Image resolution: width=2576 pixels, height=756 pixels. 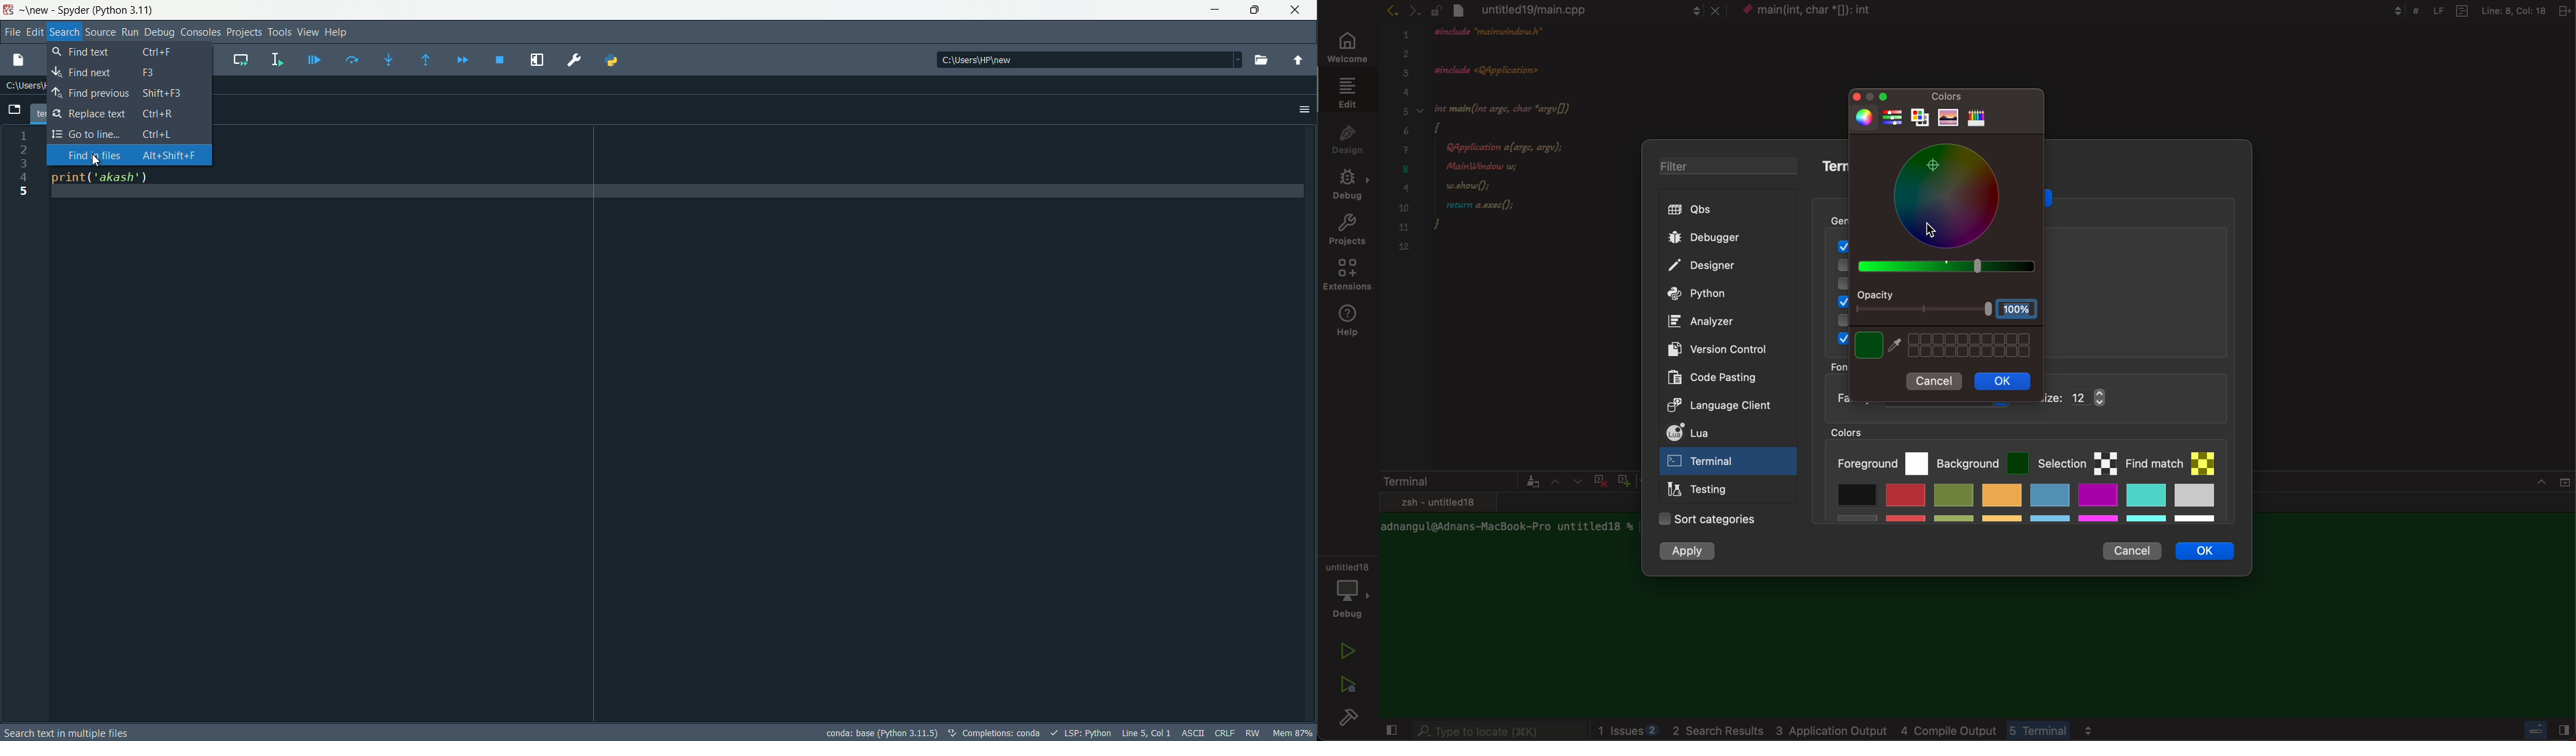 I want to click on consoles menu, so click(x=200, y=33).